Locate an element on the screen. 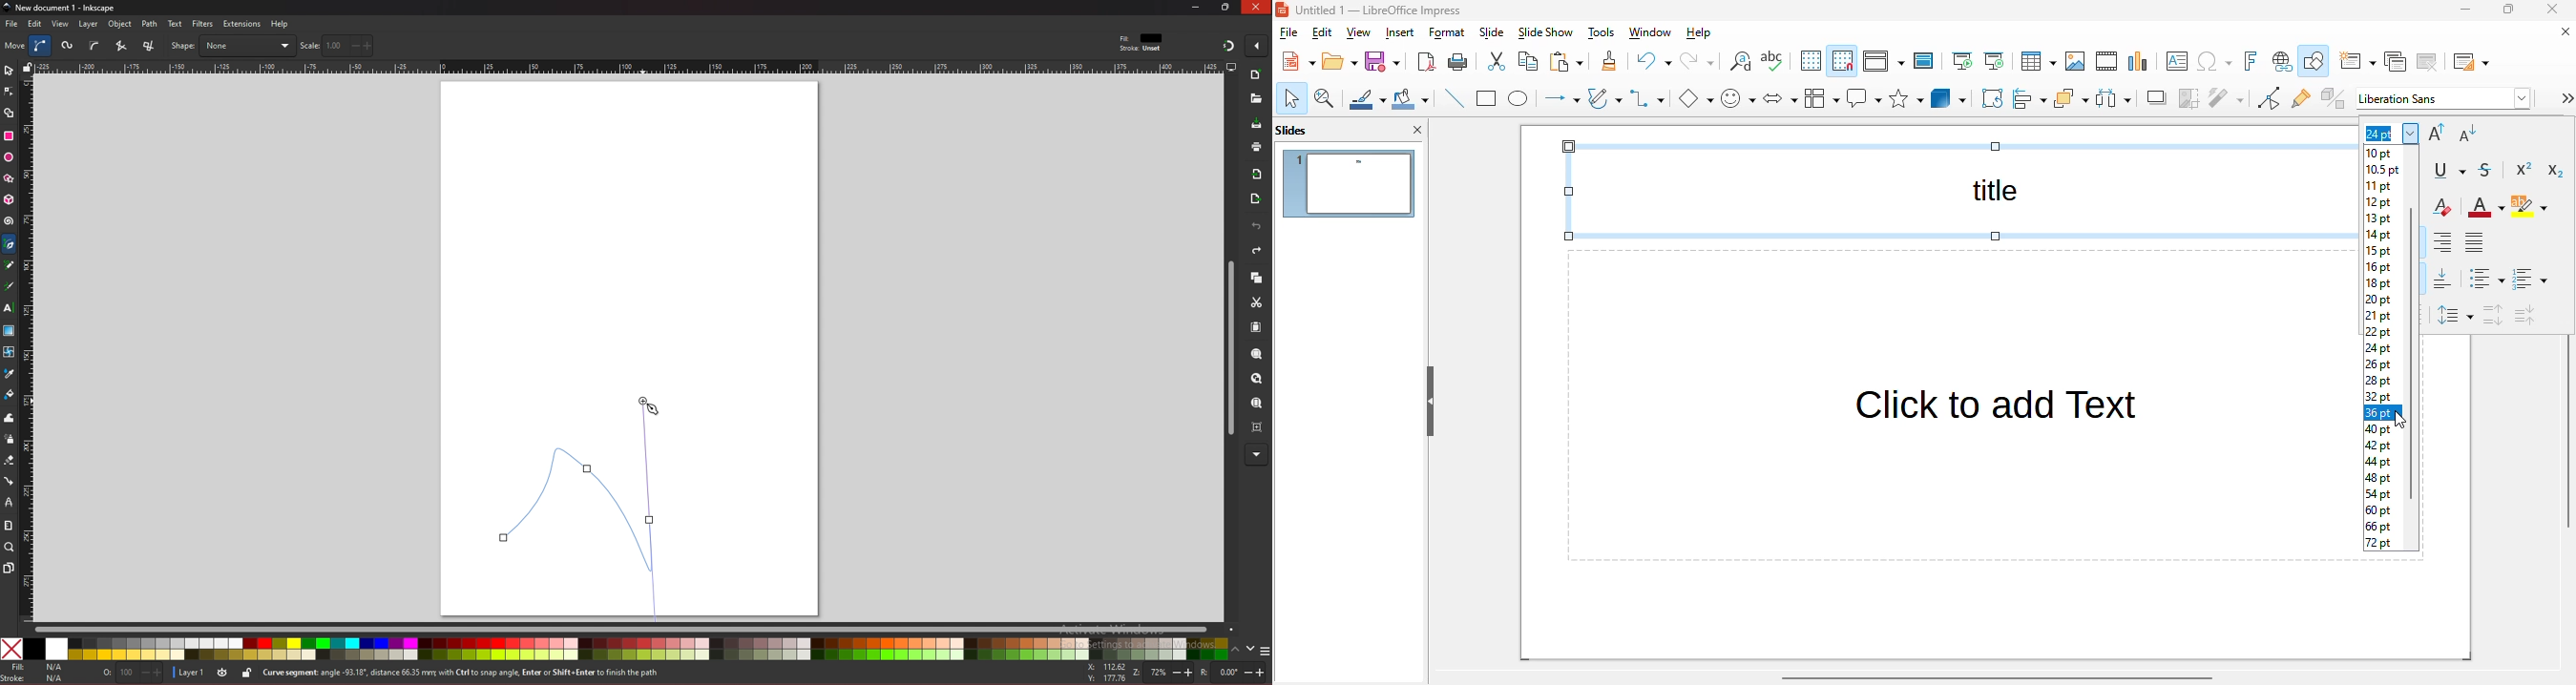 This screenshot has height=700, width=2576. line color is located at coordinates (1367, 98).